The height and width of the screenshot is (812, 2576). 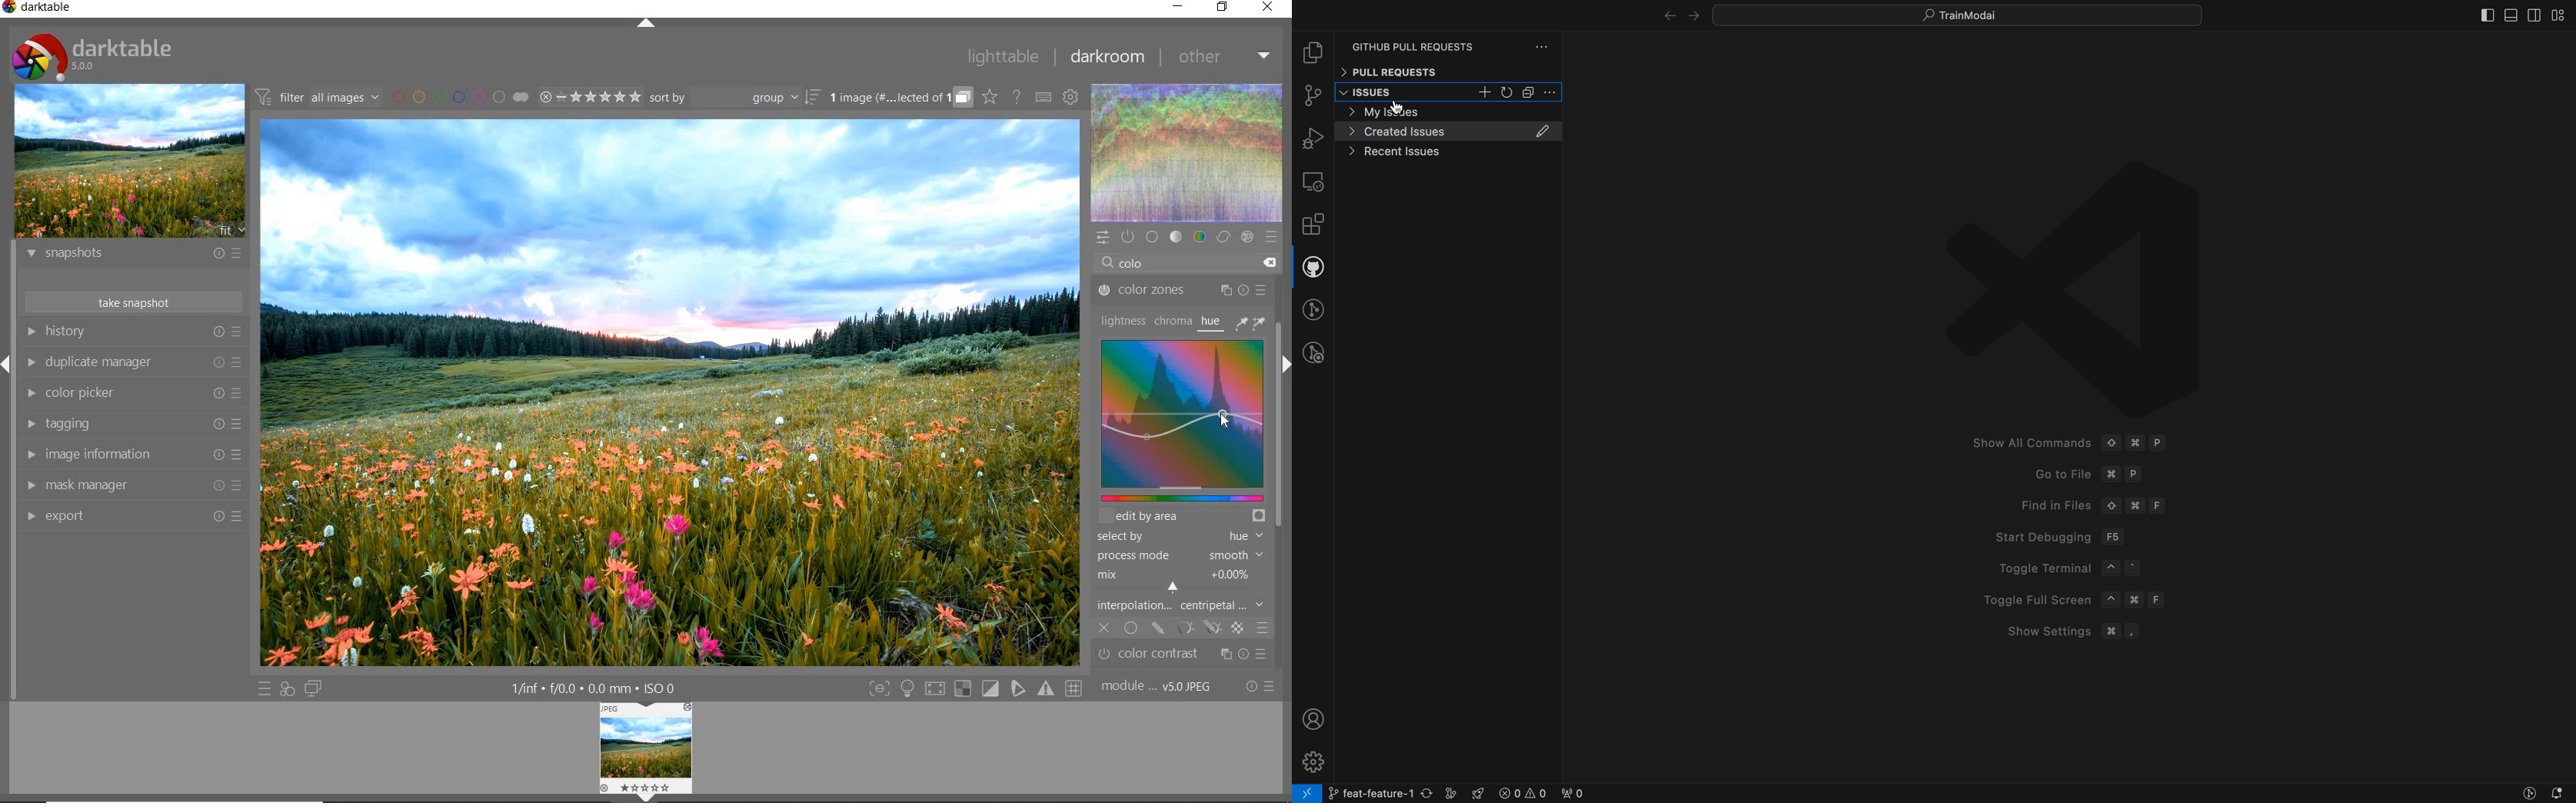 I want to click on tone, so click(x=1177, y=235).